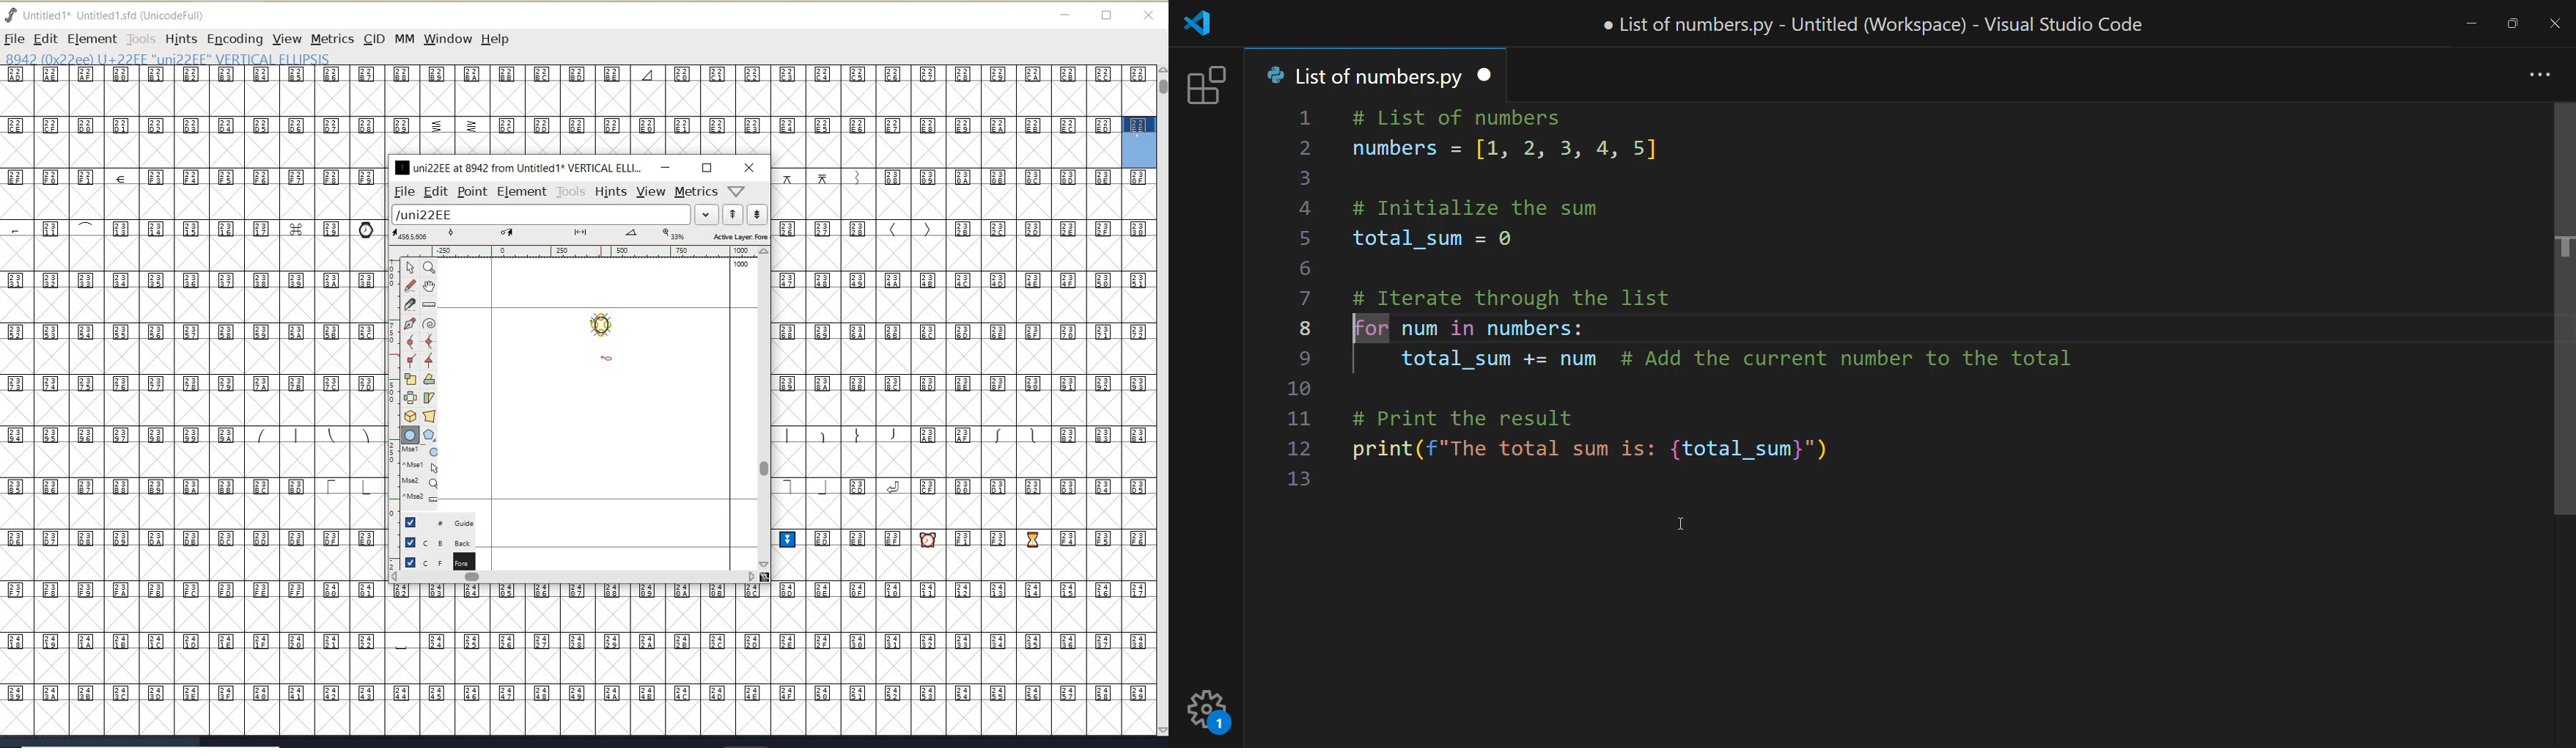 The image size is (2576, 756). I want to click on restore, so click(707, 168).